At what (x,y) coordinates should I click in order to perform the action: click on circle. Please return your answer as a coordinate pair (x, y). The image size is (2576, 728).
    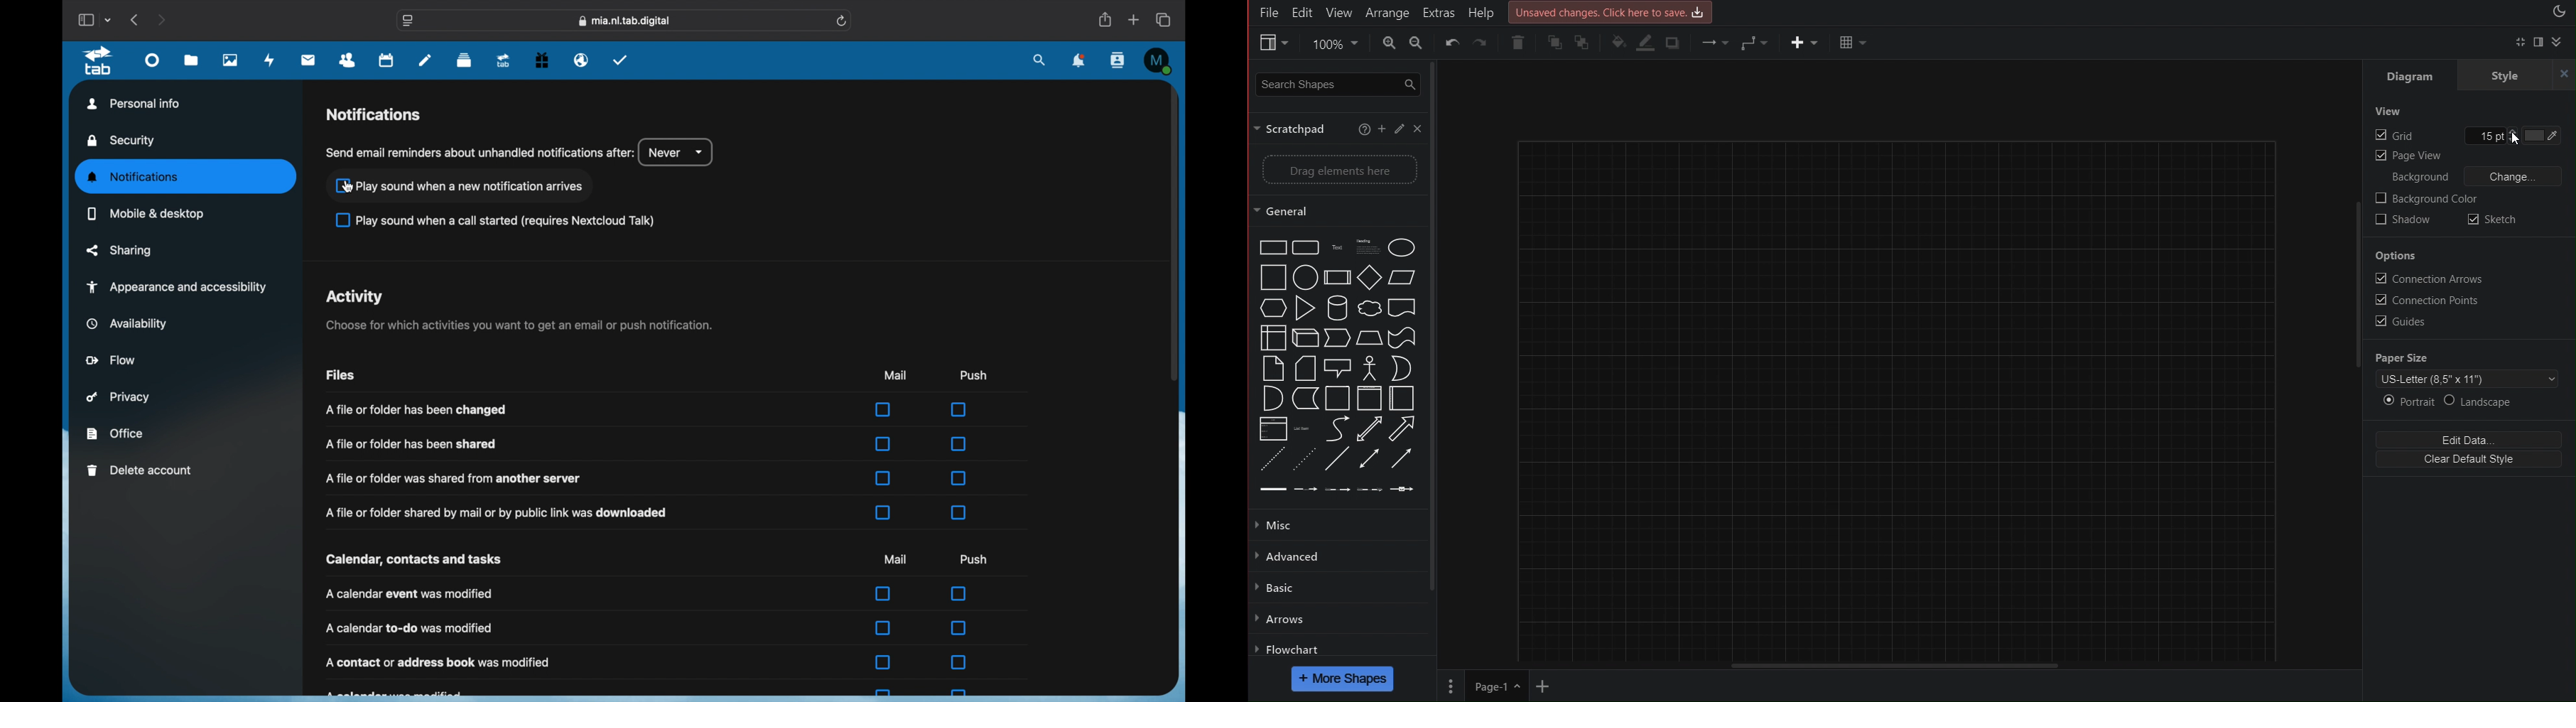
    Looking at the image, I should click on (1405, 243).